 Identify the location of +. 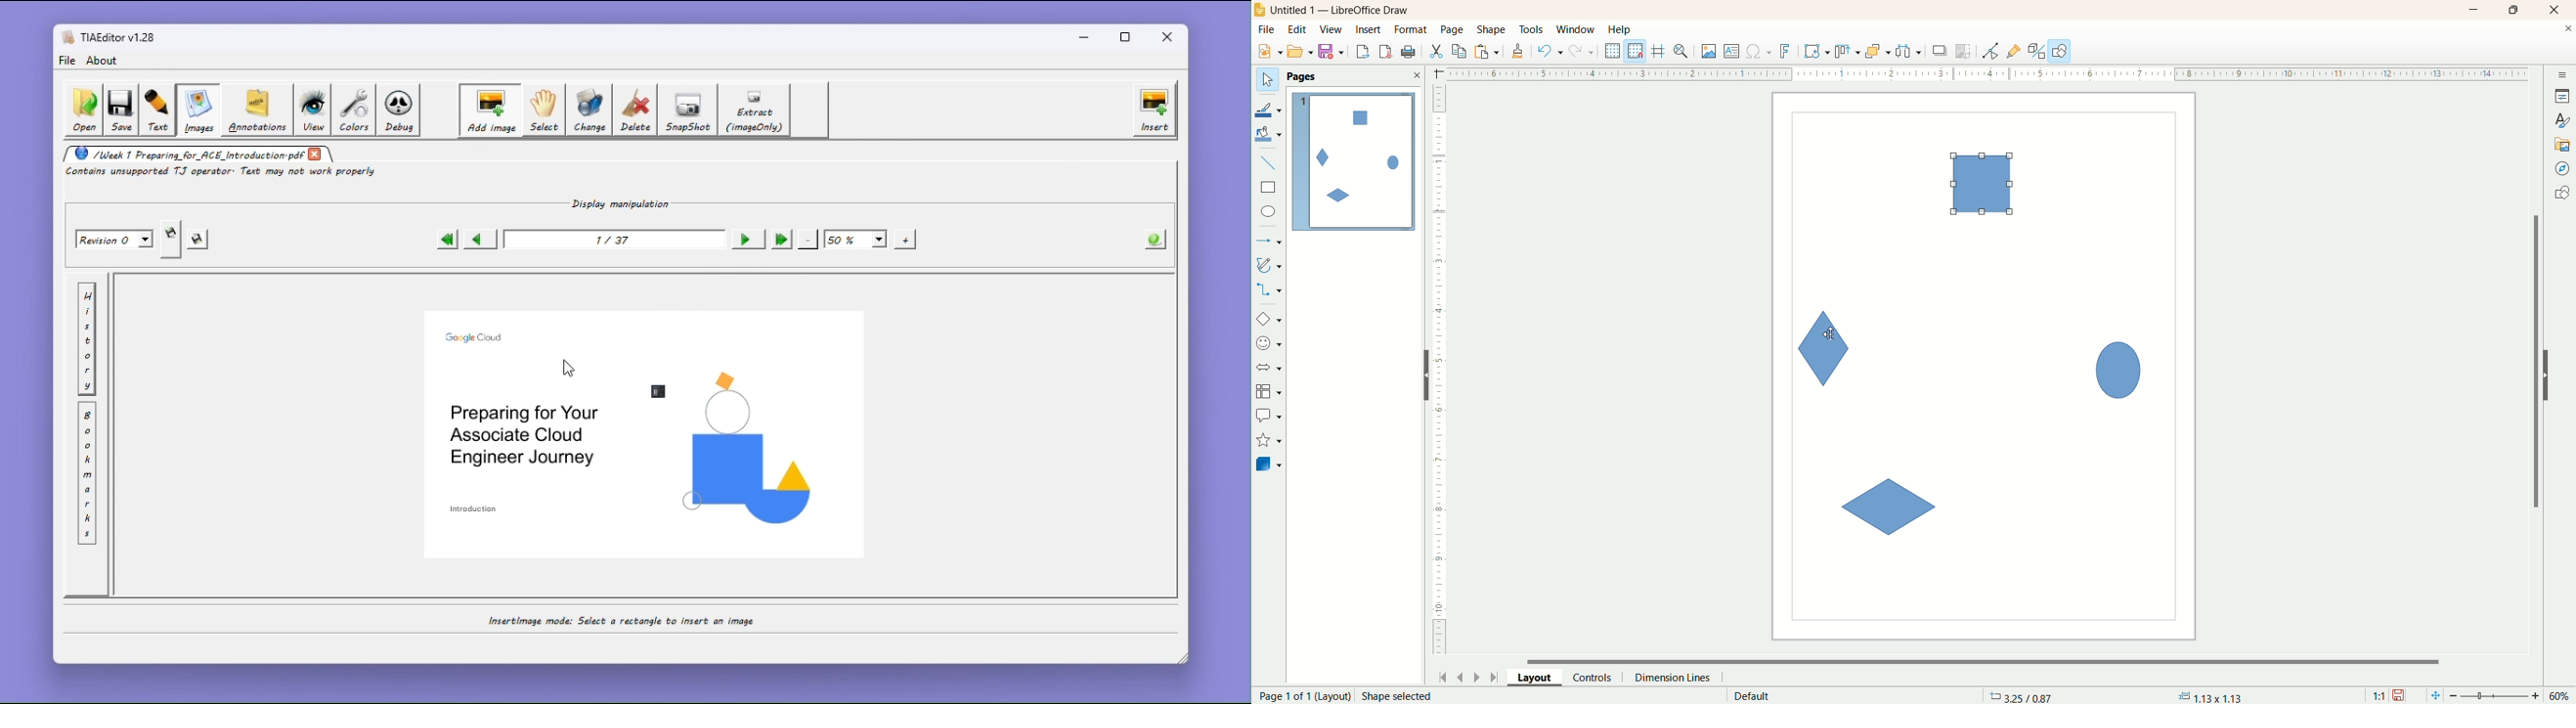
(906, 239).